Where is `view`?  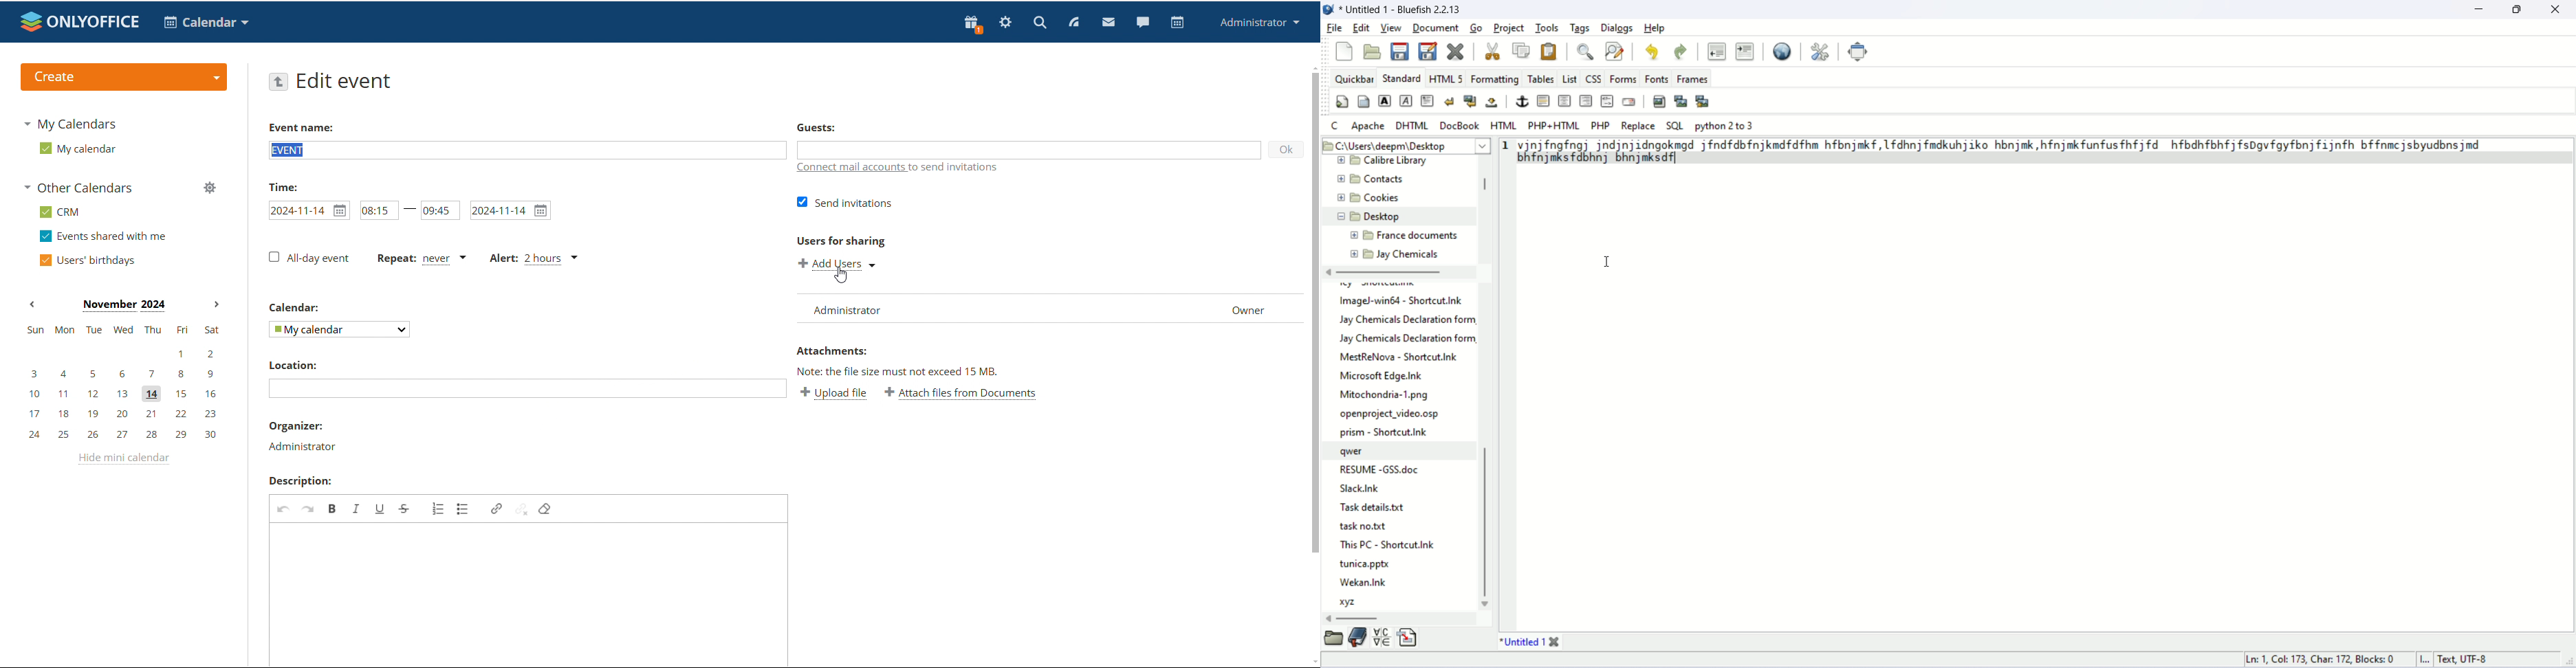
view is located at coordinates (1392, 27).